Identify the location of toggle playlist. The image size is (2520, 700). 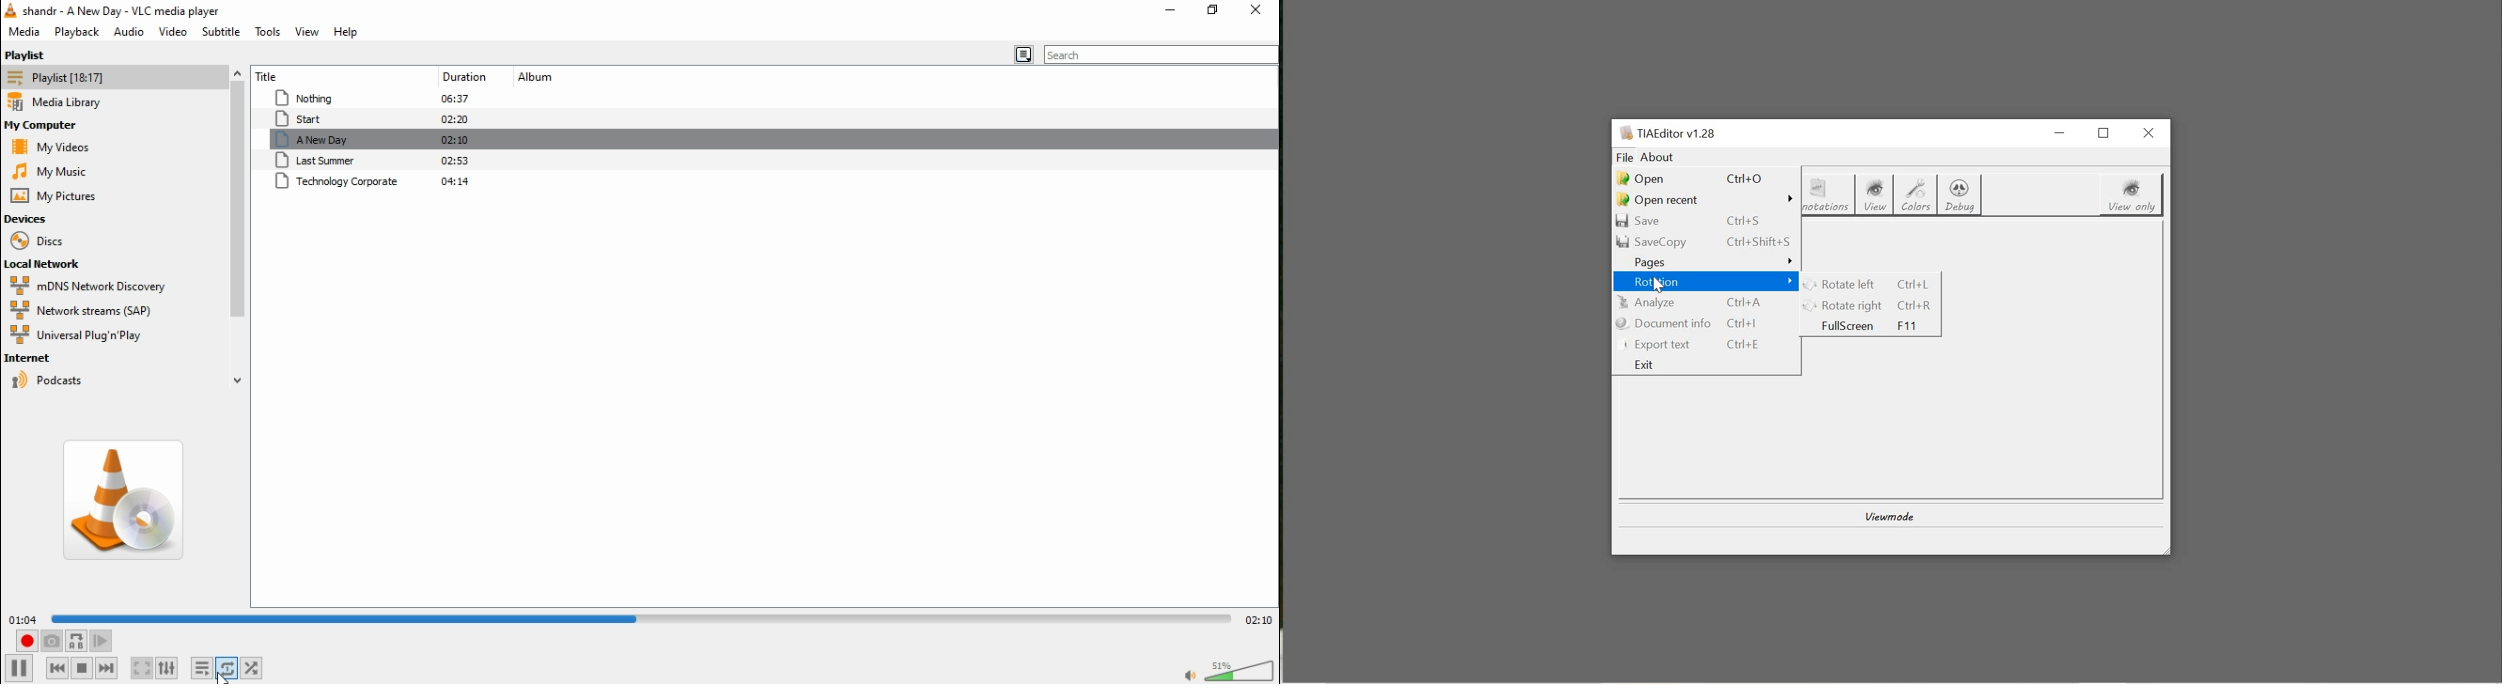
(201, 666).